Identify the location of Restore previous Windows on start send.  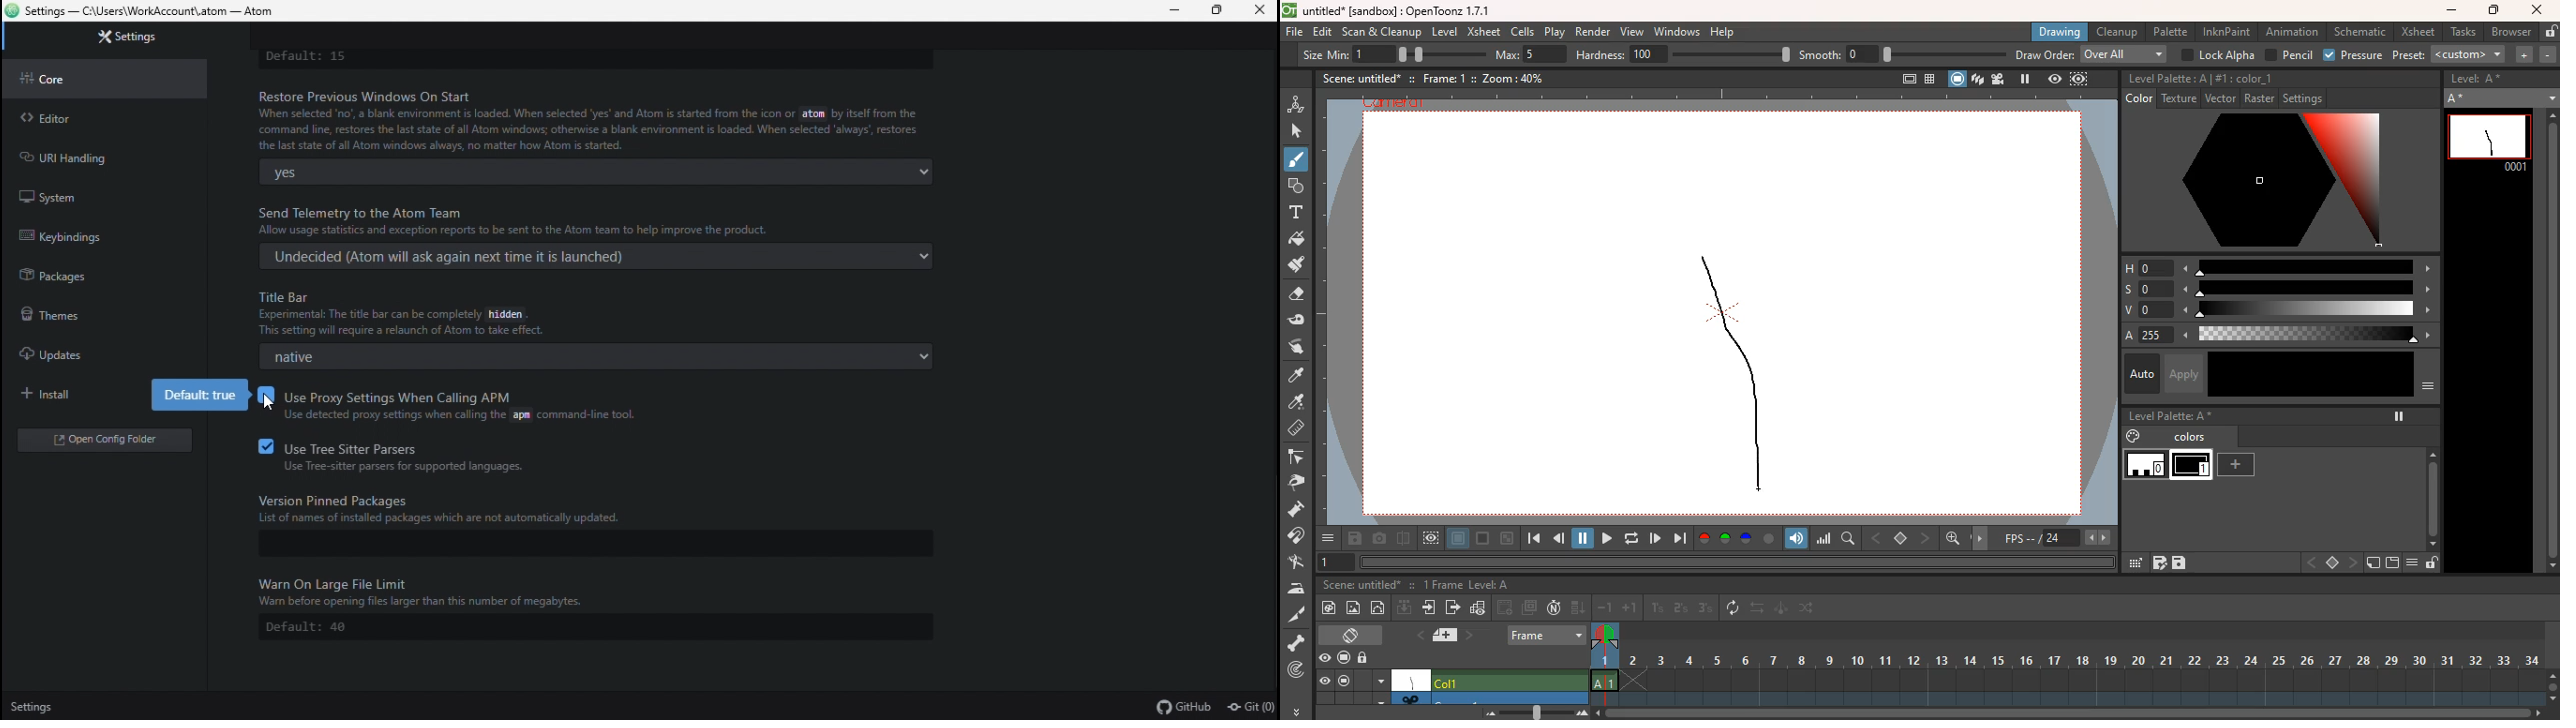
(592, 119).